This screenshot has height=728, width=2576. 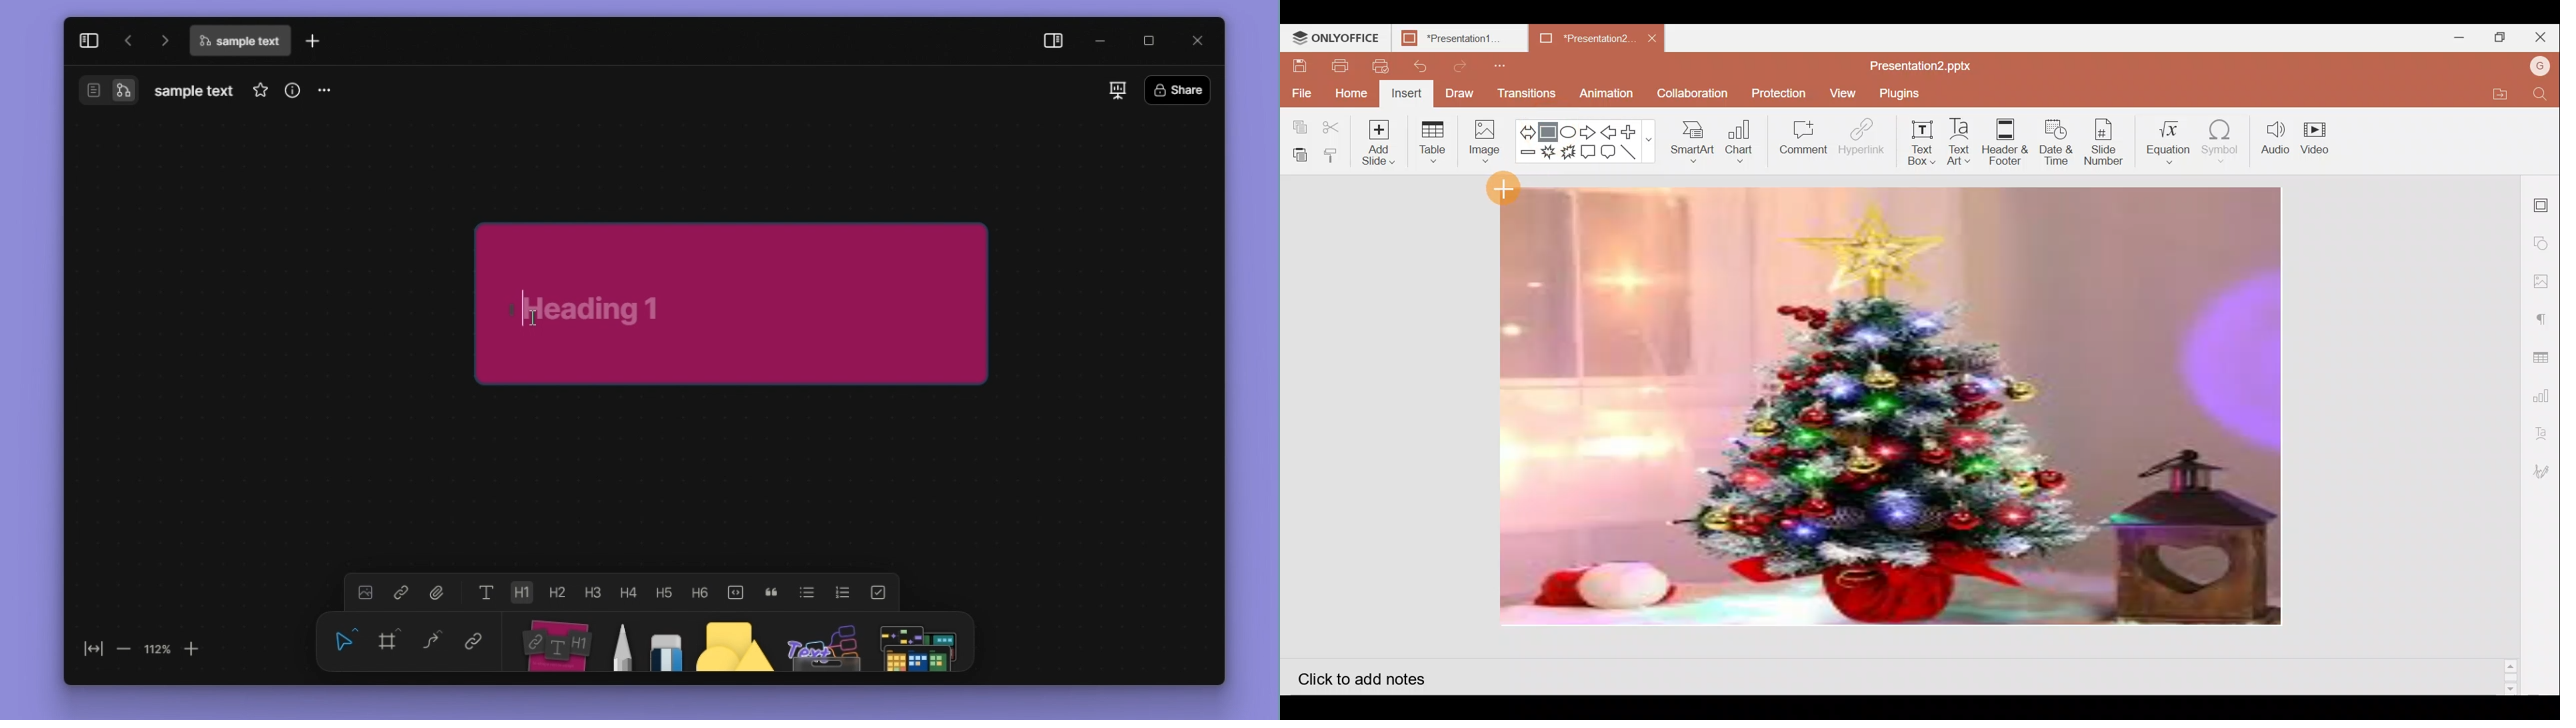 What do you see at coordinates (1299, 66) in the screenshot?
I see `Save` at bounding box center [1299, 66].